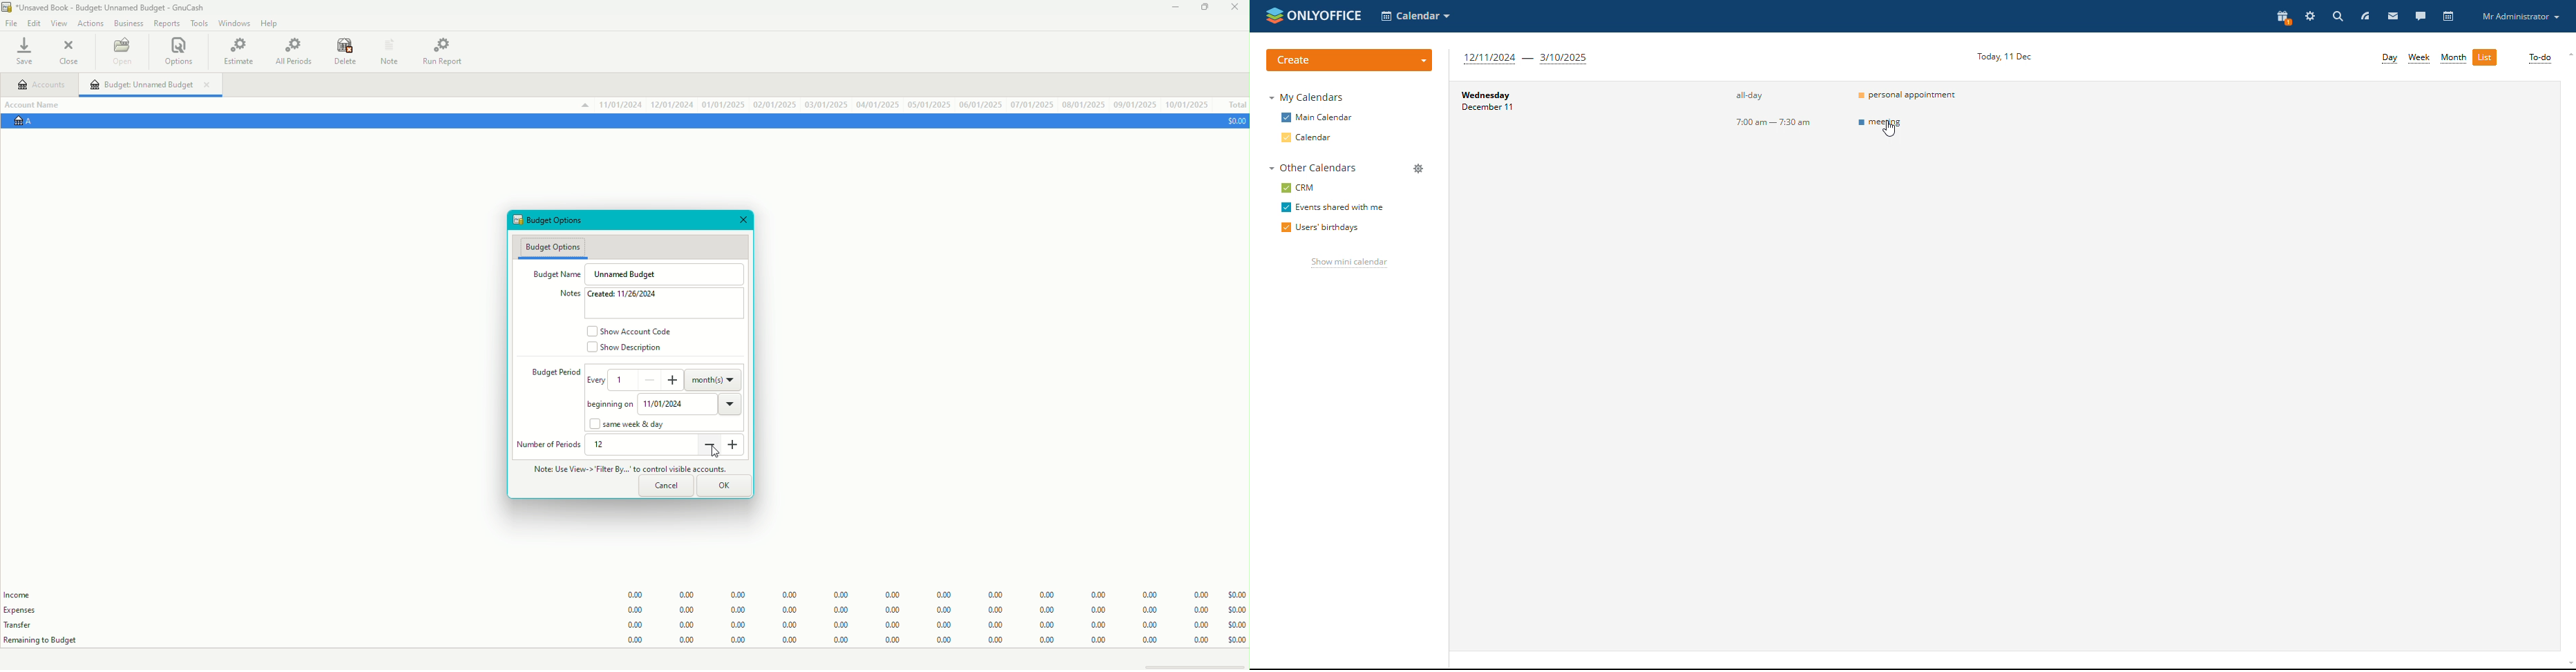 This screenshot has width=2576, height=672. Describe the element at coordinates (2568, 55) in the screenshot. I see `scroll up` at that location.